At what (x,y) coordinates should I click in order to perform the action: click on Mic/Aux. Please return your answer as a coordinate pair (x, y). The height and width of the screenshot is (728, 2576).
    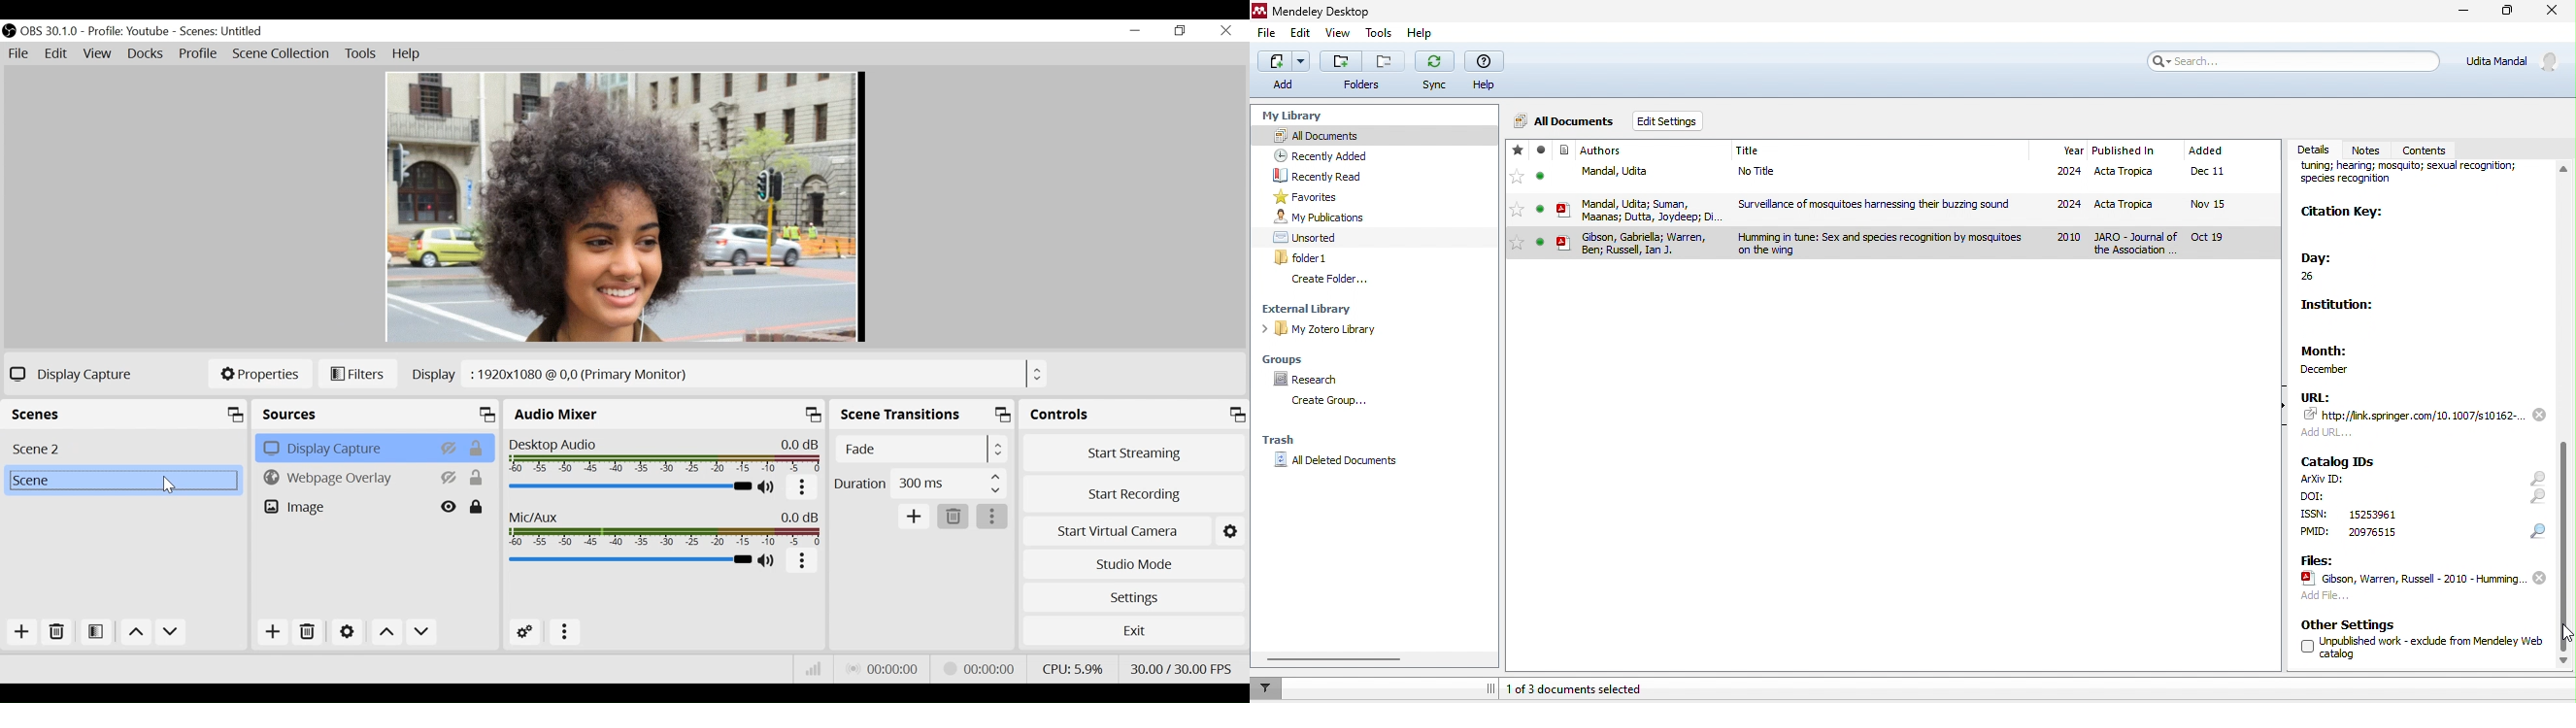
    Looking at the image, I should click on (628, 560).